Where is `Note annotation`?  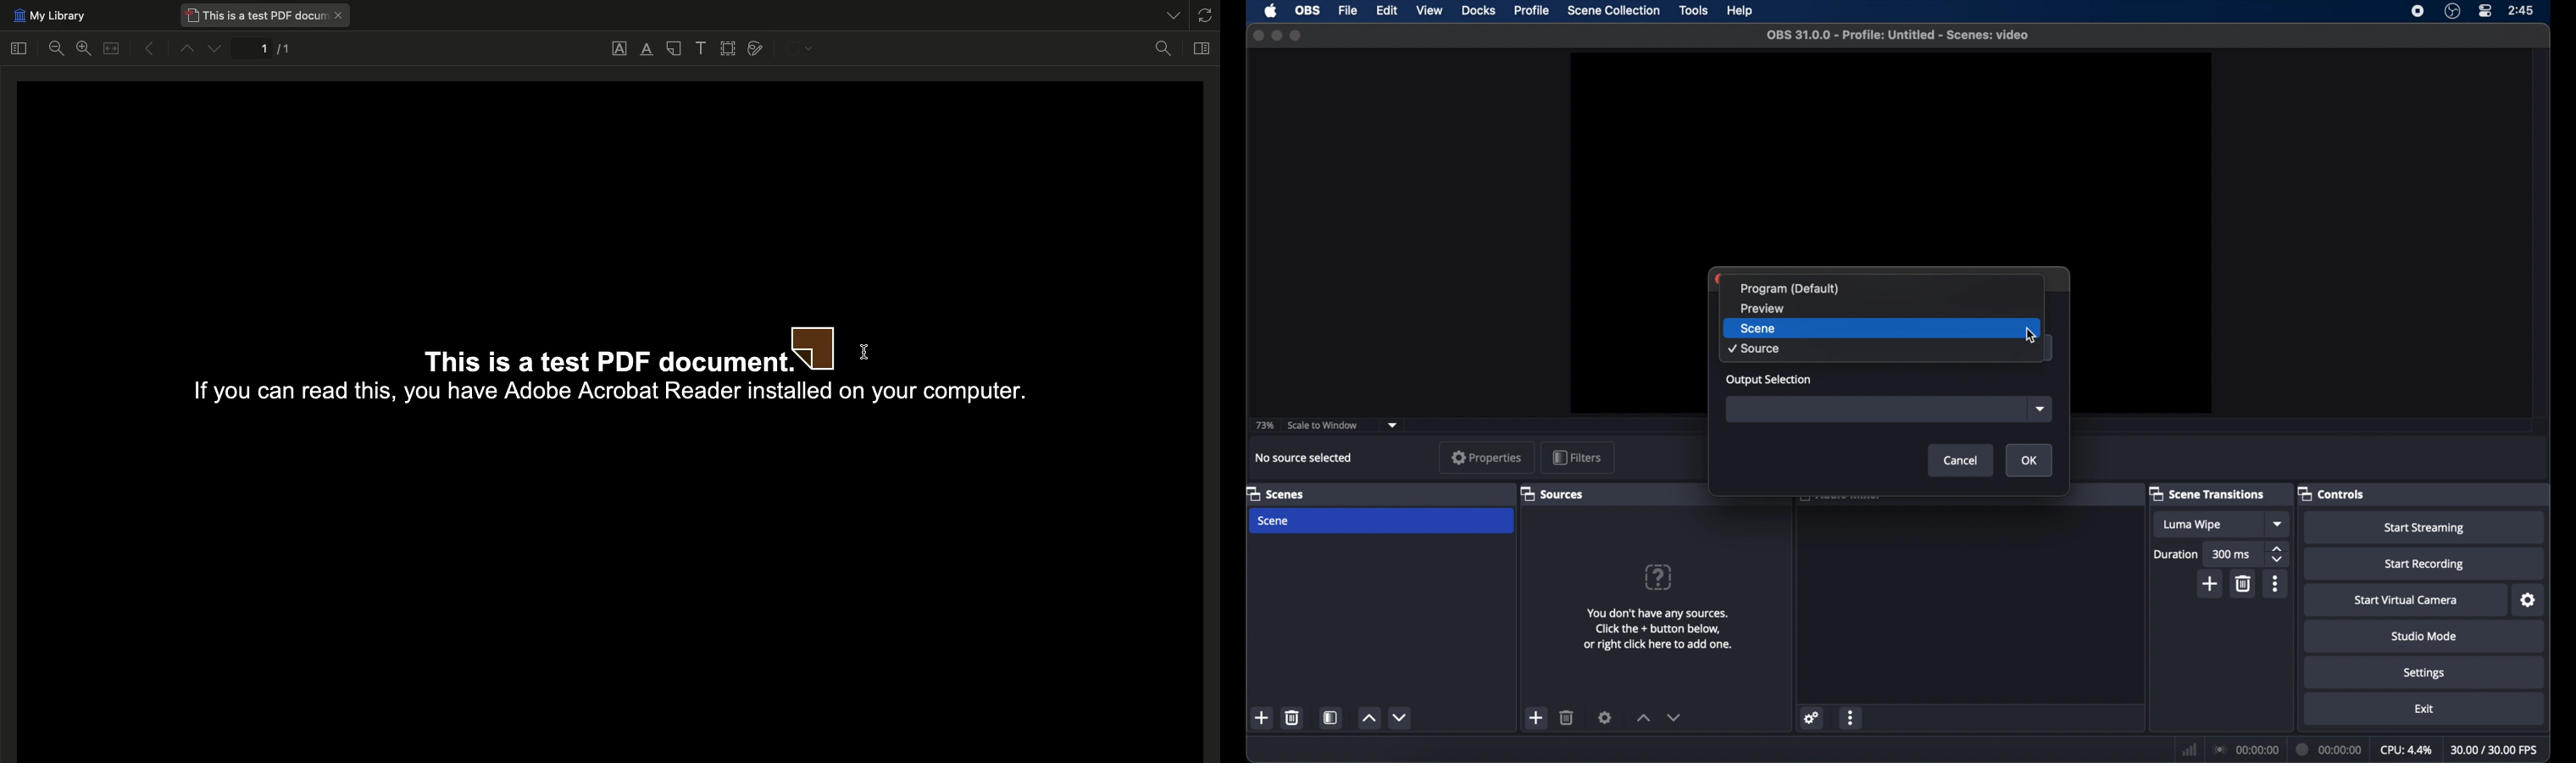 Note annotation is located at coordinates (814, 348).